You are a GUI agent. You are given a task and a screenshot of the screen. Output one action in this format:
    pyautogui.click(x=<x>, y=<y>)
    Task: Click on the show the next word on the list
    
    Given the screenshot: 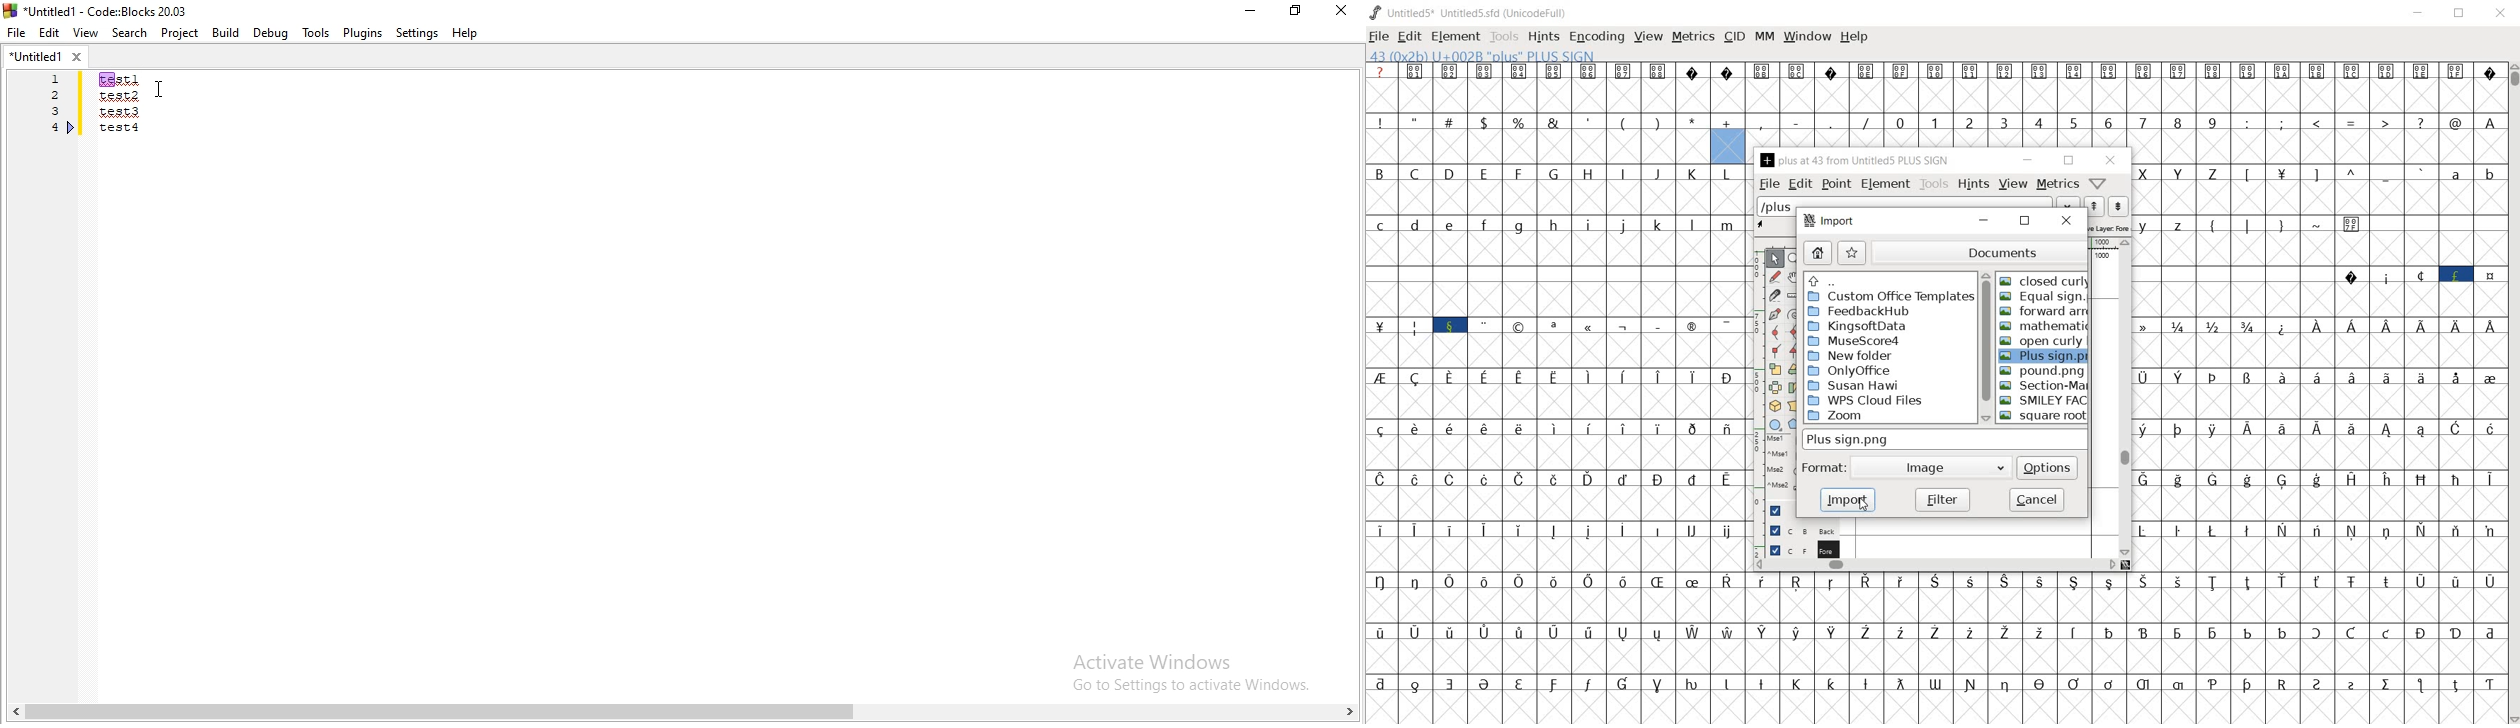 What is the action you would take?
    pyautogui.click(x=2093, y=206)
    